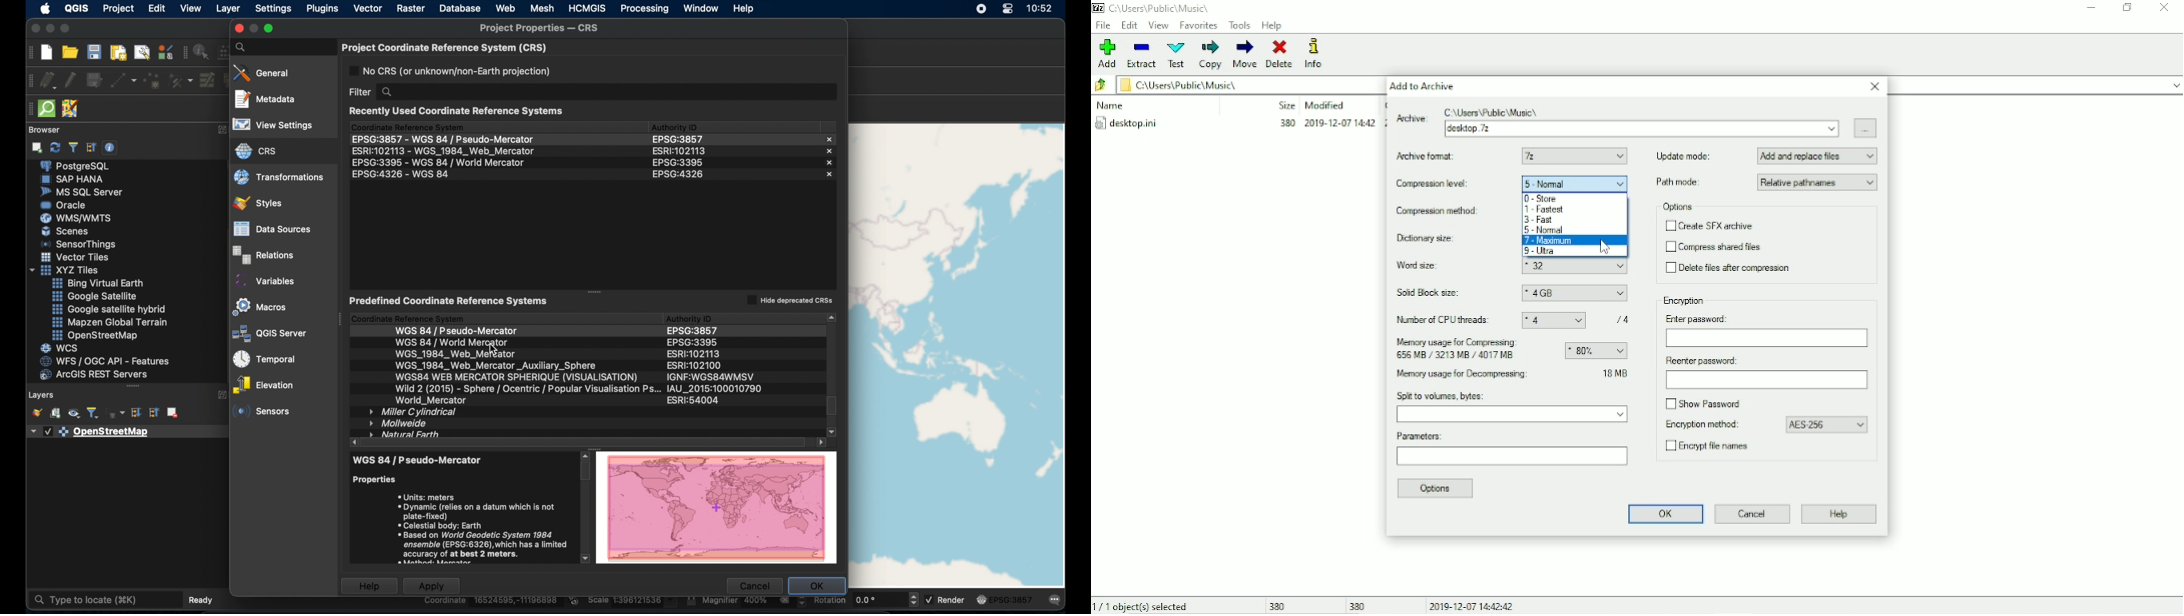 This screenshot has height=616, width=2184. Describe the element at coordinates (192, 8) in the screenshot. I see `view` at that location.